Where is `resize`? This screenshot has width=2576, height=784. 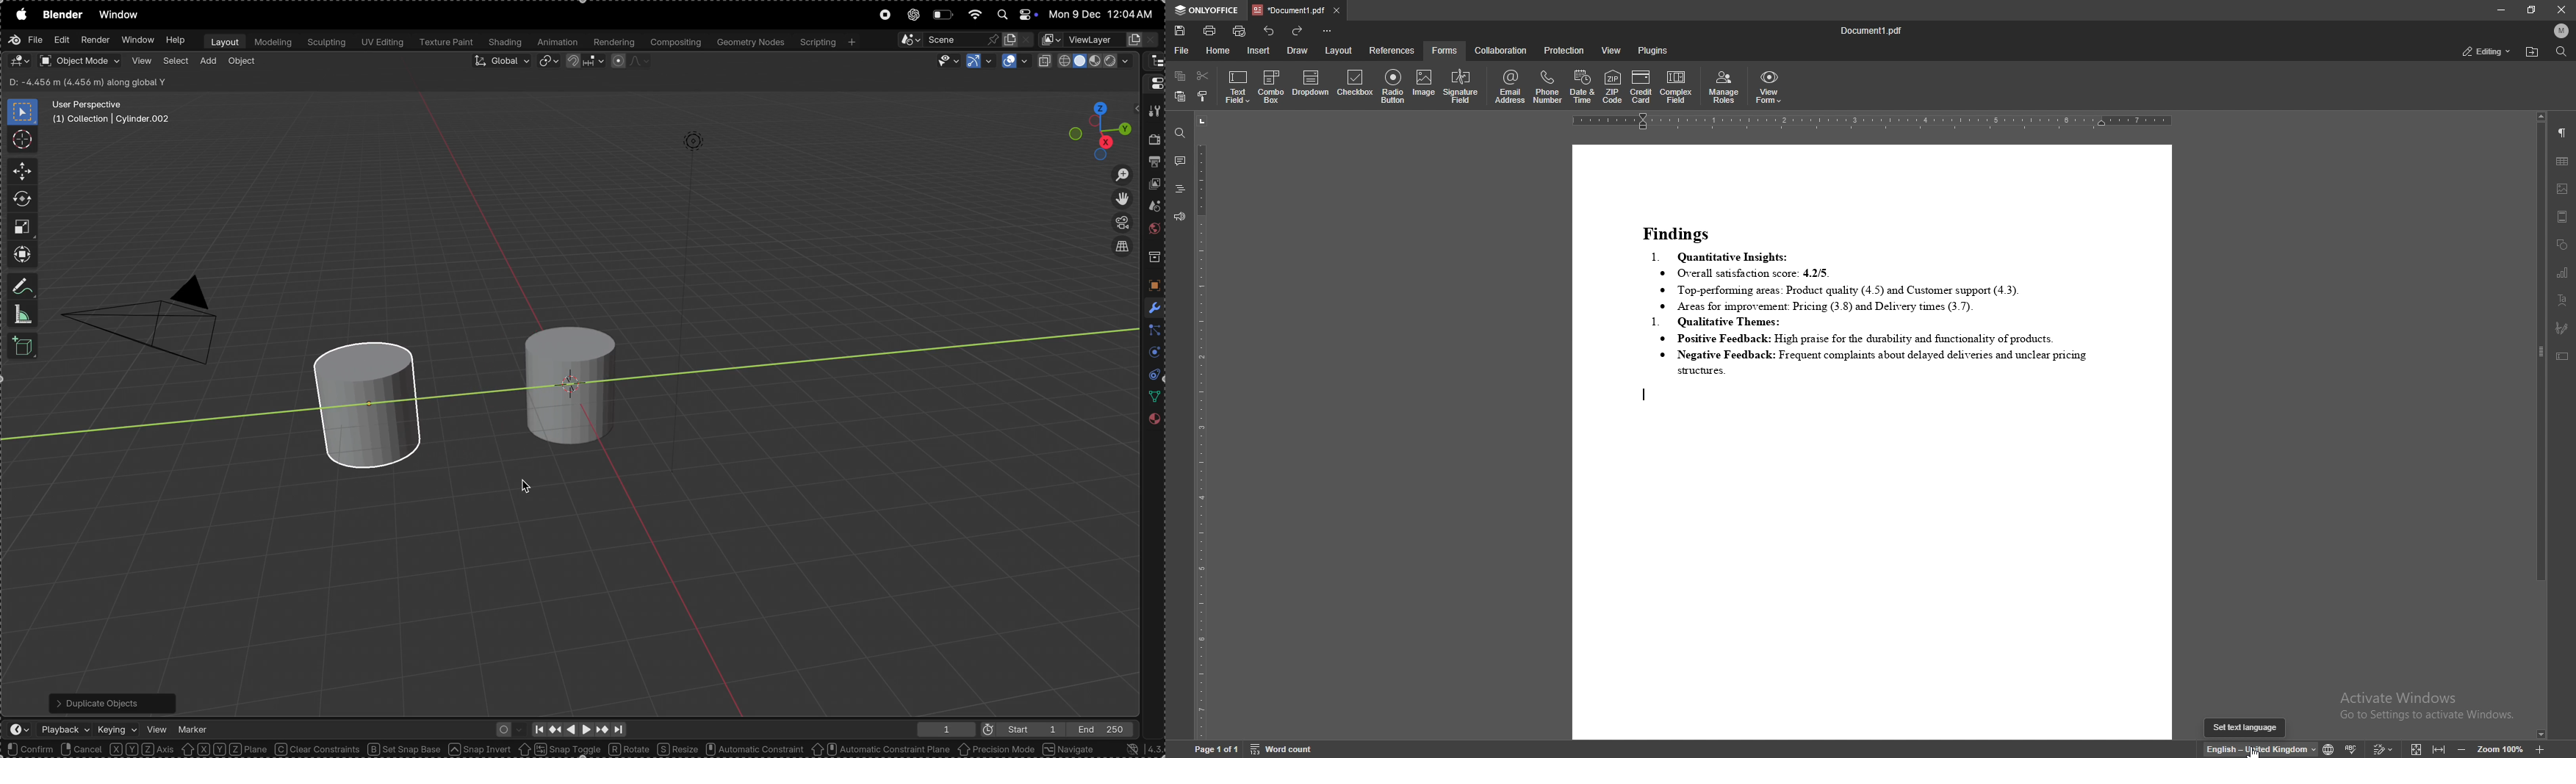 resize is located at coordinates (2531, 10).